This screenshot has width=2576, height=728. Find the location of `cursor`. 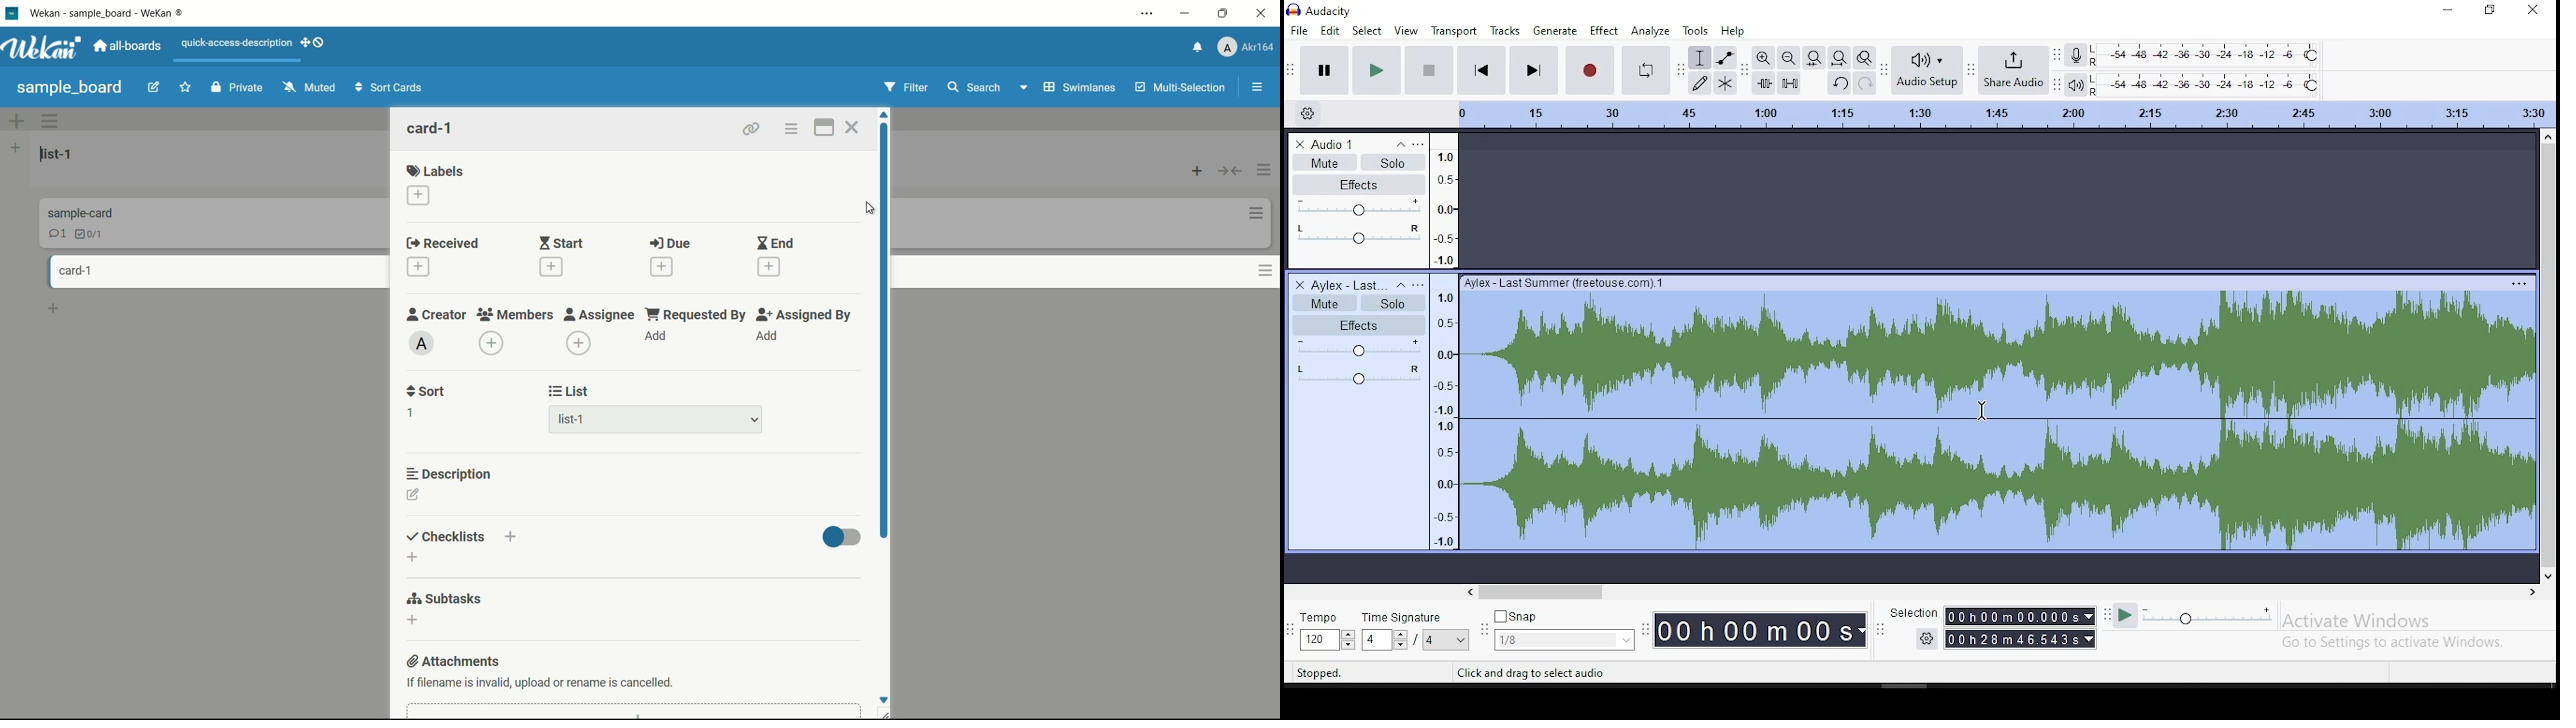

cursor is located at coordinates (867, 208).